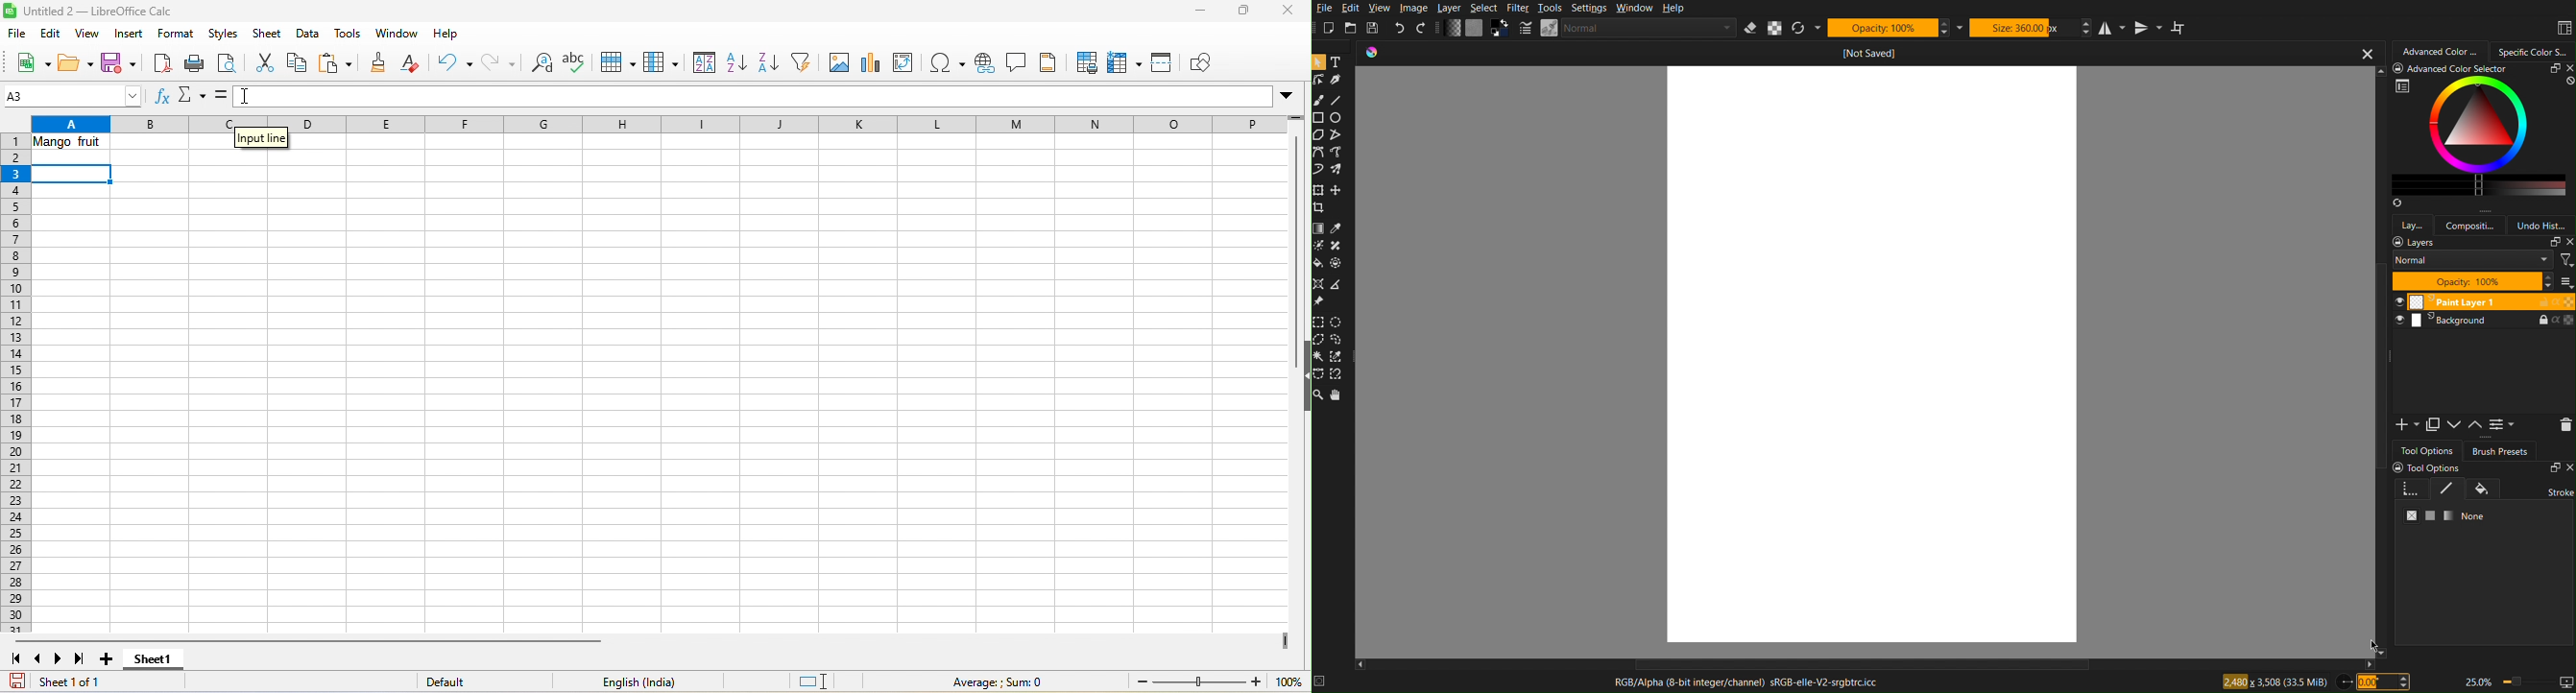 The image size is (2576, 700). I want to click on comment, so click(1019, 64).